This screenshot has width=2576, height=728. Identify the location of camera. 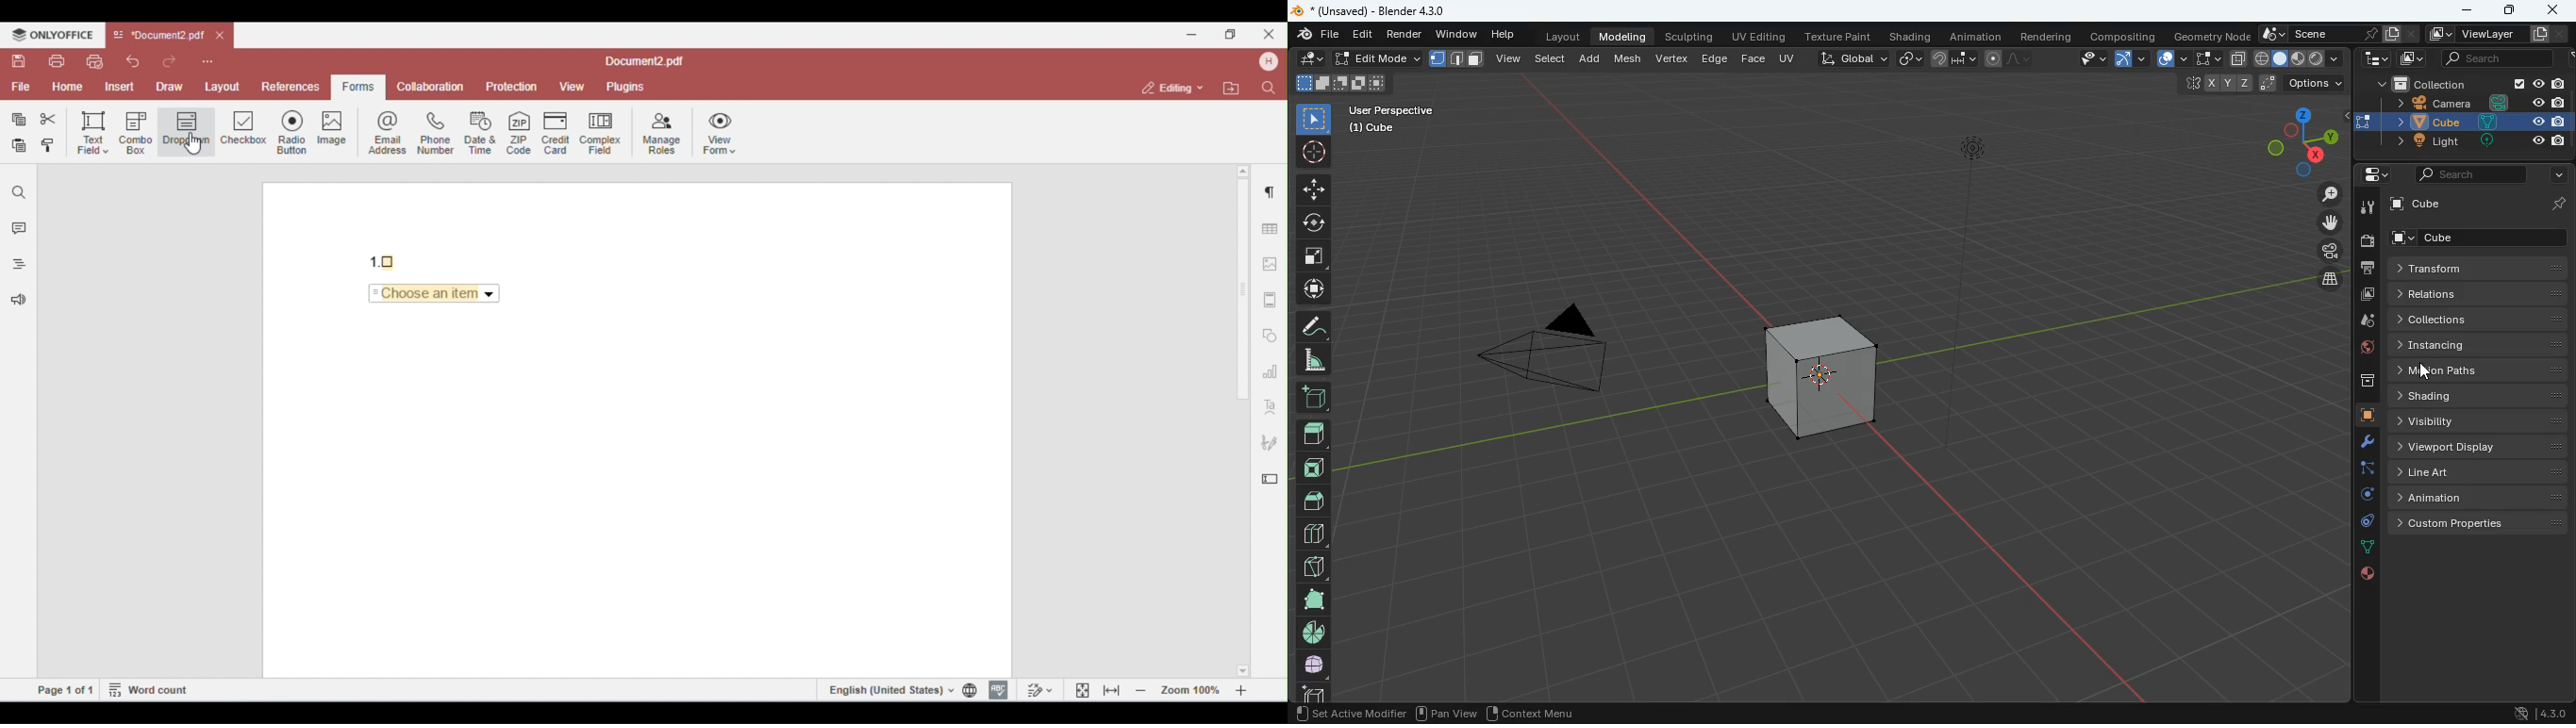
(2366, 241).